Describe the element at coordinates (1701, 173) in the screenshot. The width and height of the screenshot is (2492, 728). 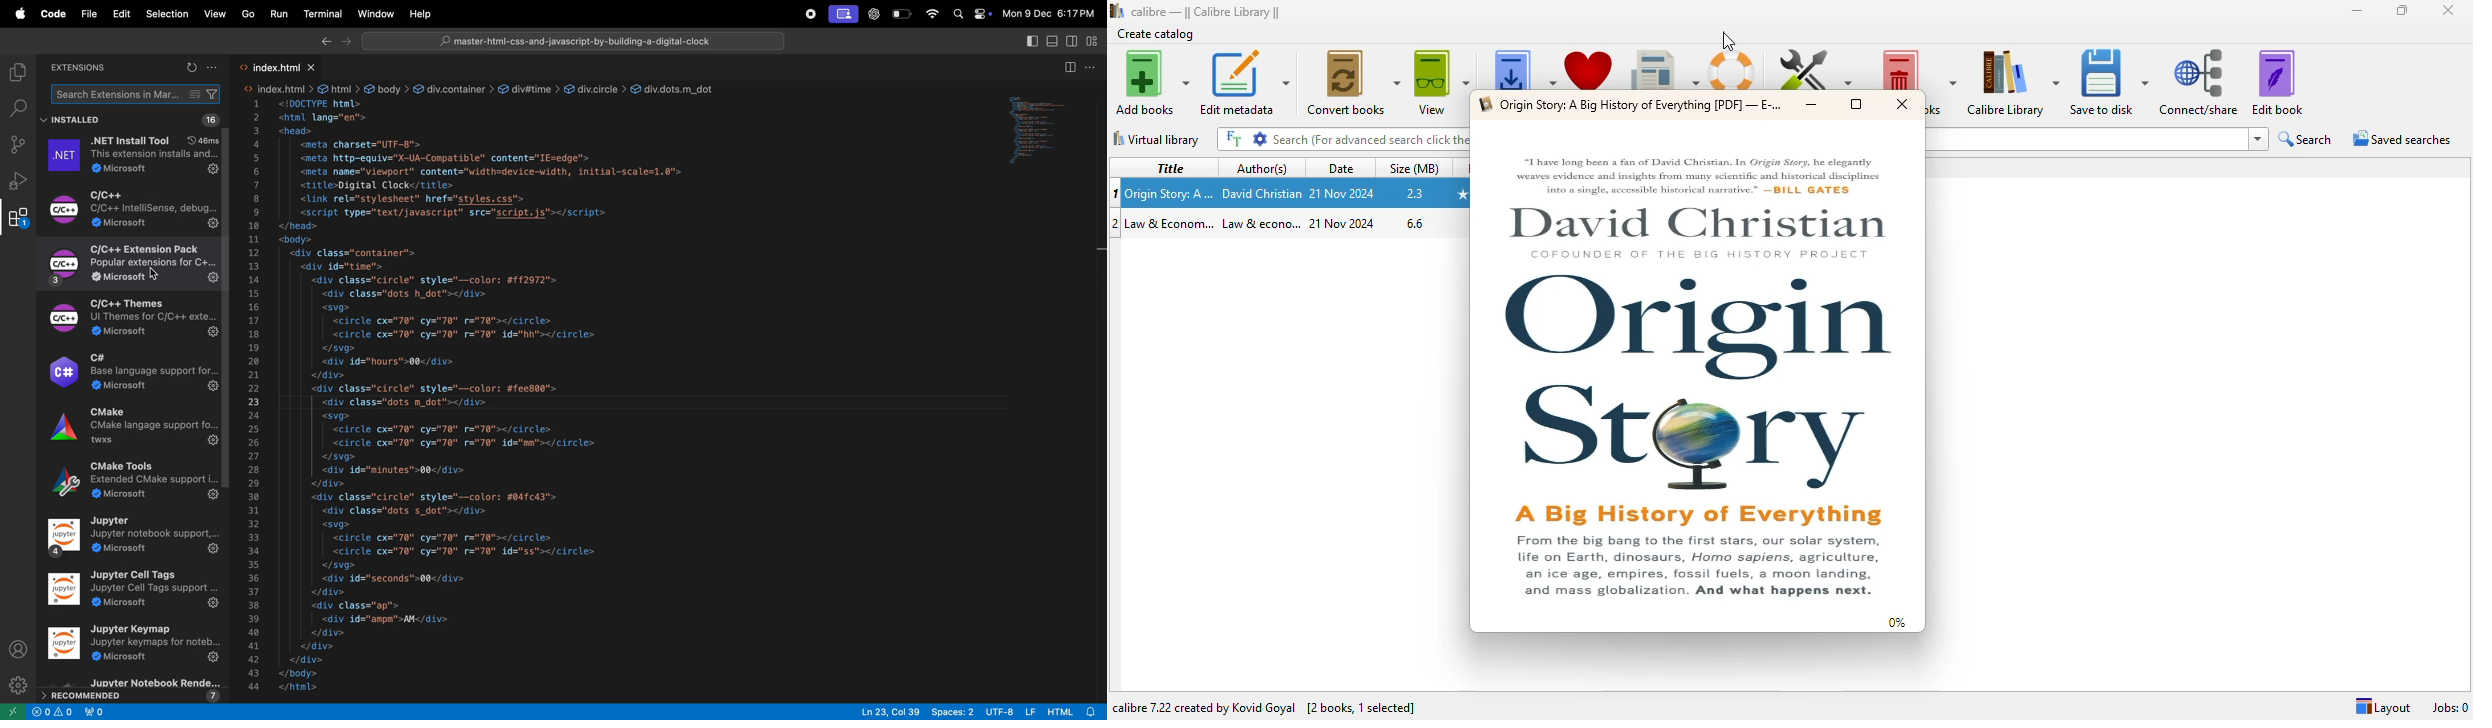
I see `text` at that location.